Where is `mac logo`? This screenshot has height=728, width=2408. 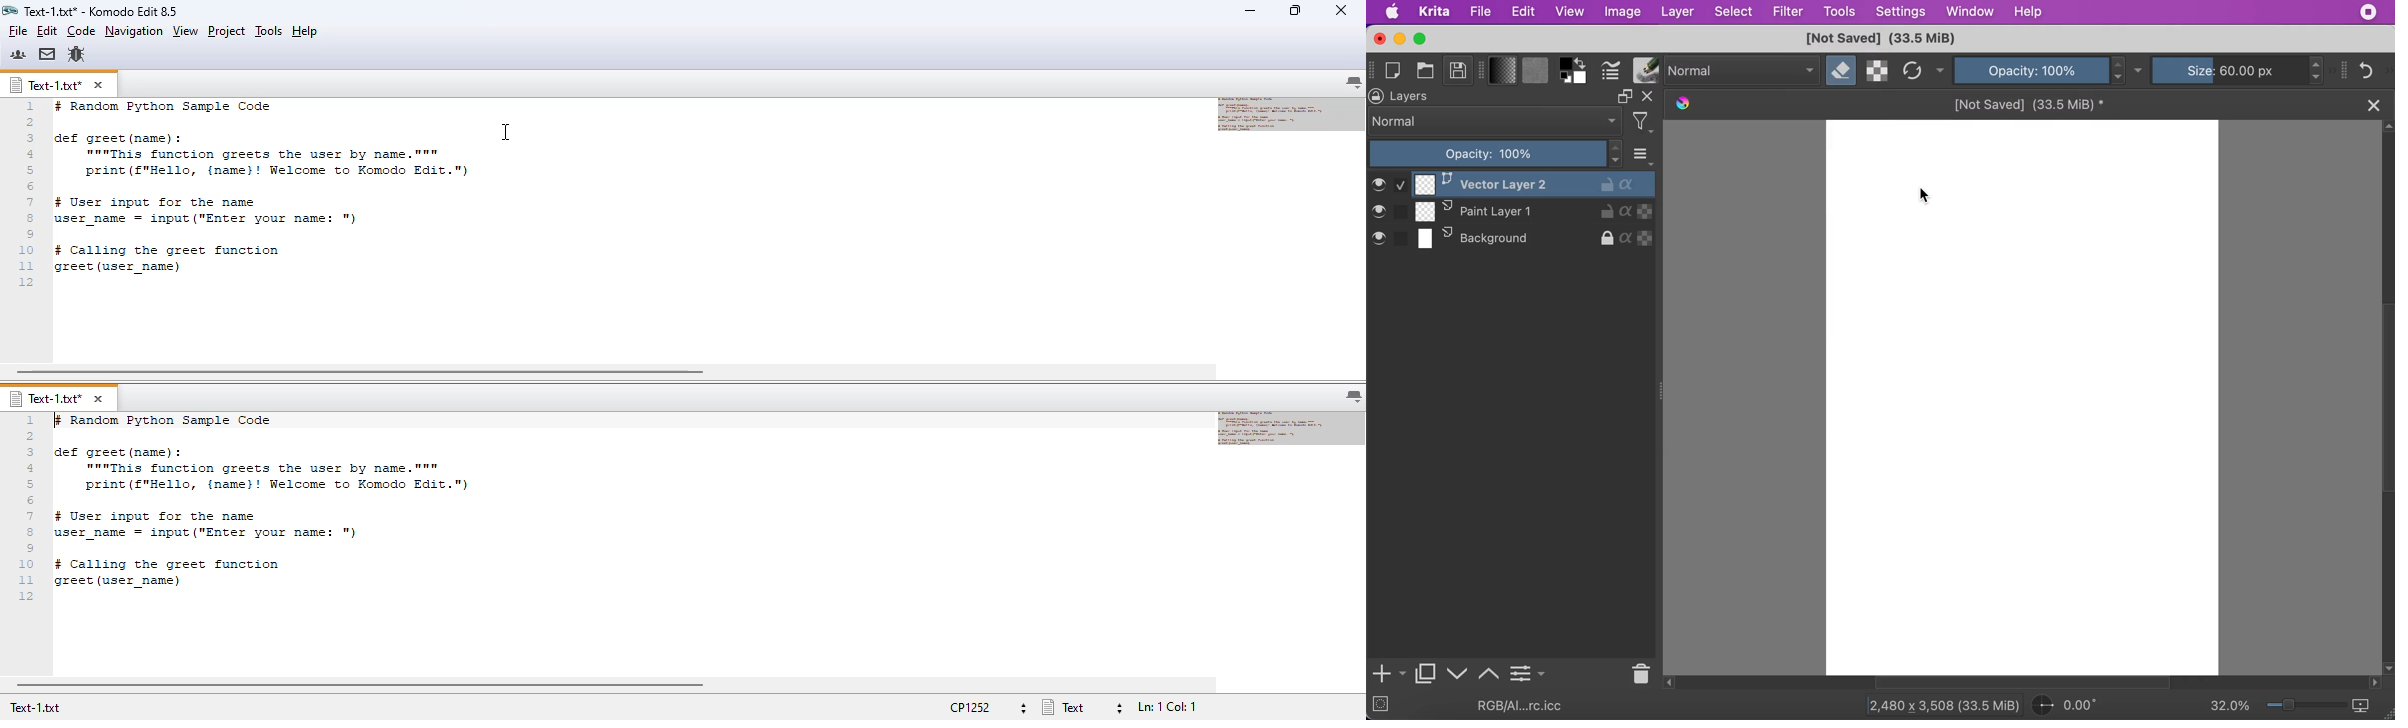
mac logo is located at coordinates (1393, 13).